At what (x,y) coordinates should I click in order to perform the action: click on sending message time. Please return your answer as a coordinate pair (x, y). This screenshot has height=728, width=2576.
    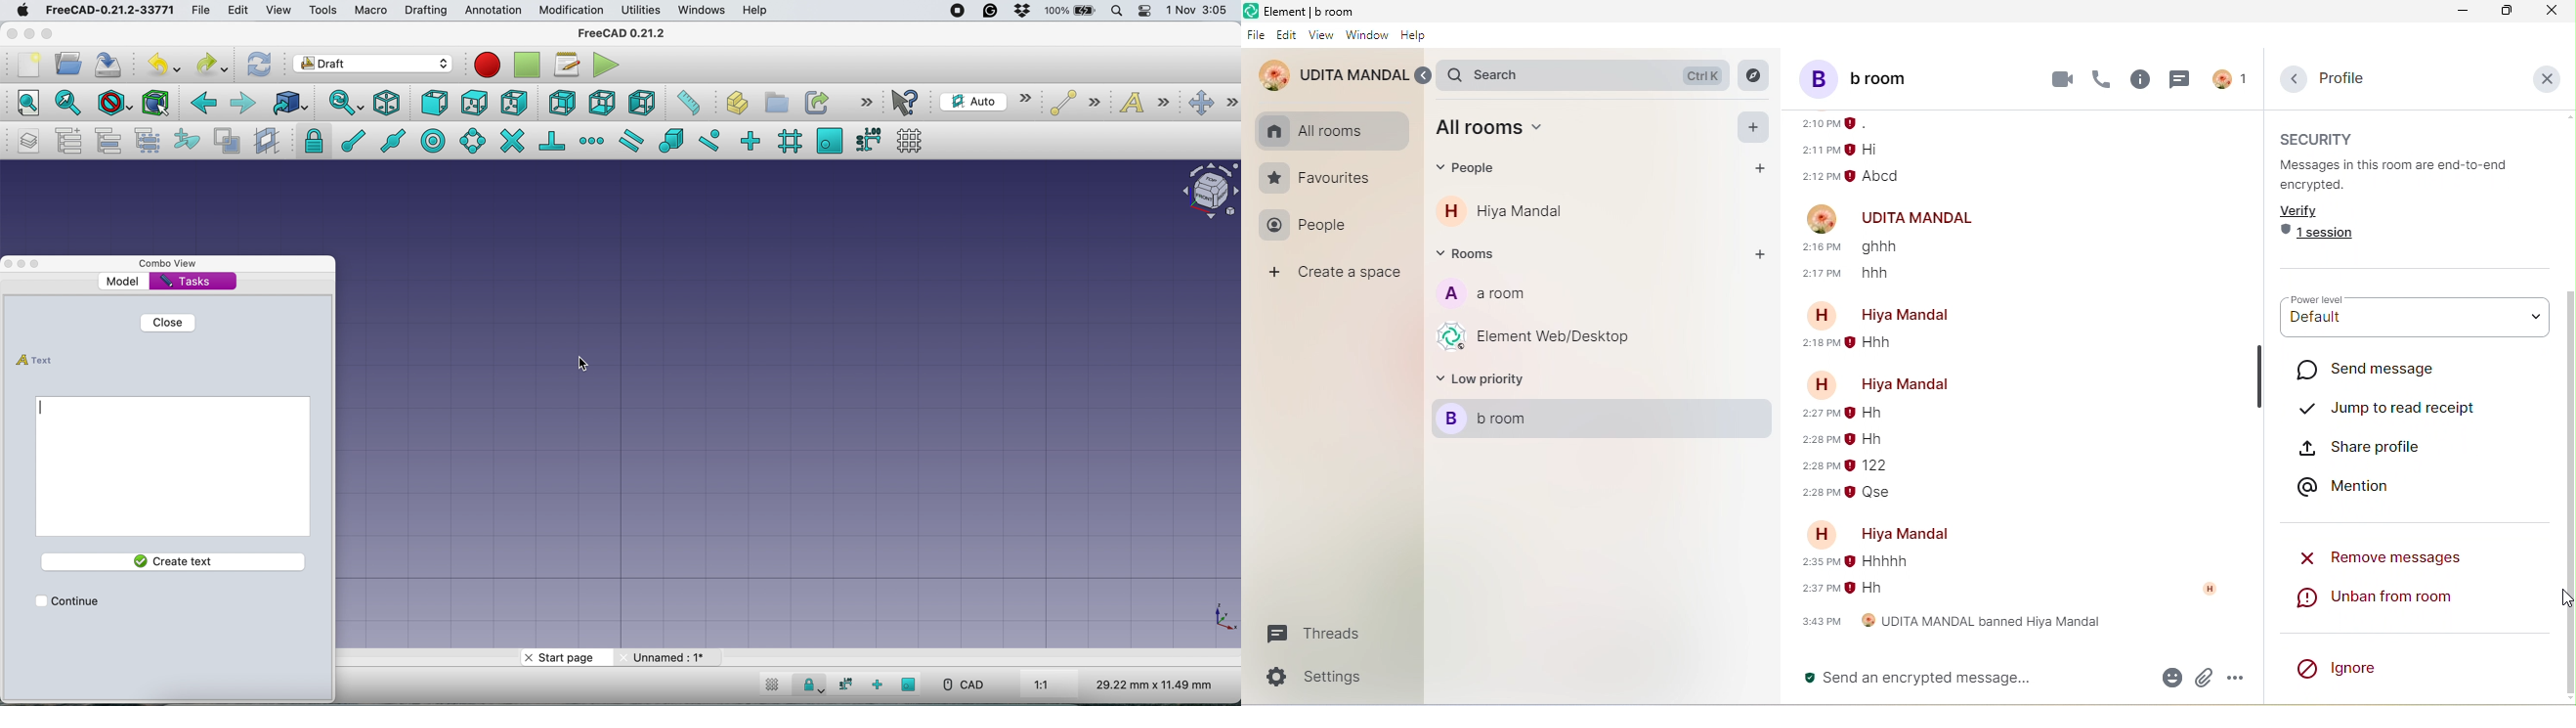
    Looking at the image, I should click on (1819, 466).